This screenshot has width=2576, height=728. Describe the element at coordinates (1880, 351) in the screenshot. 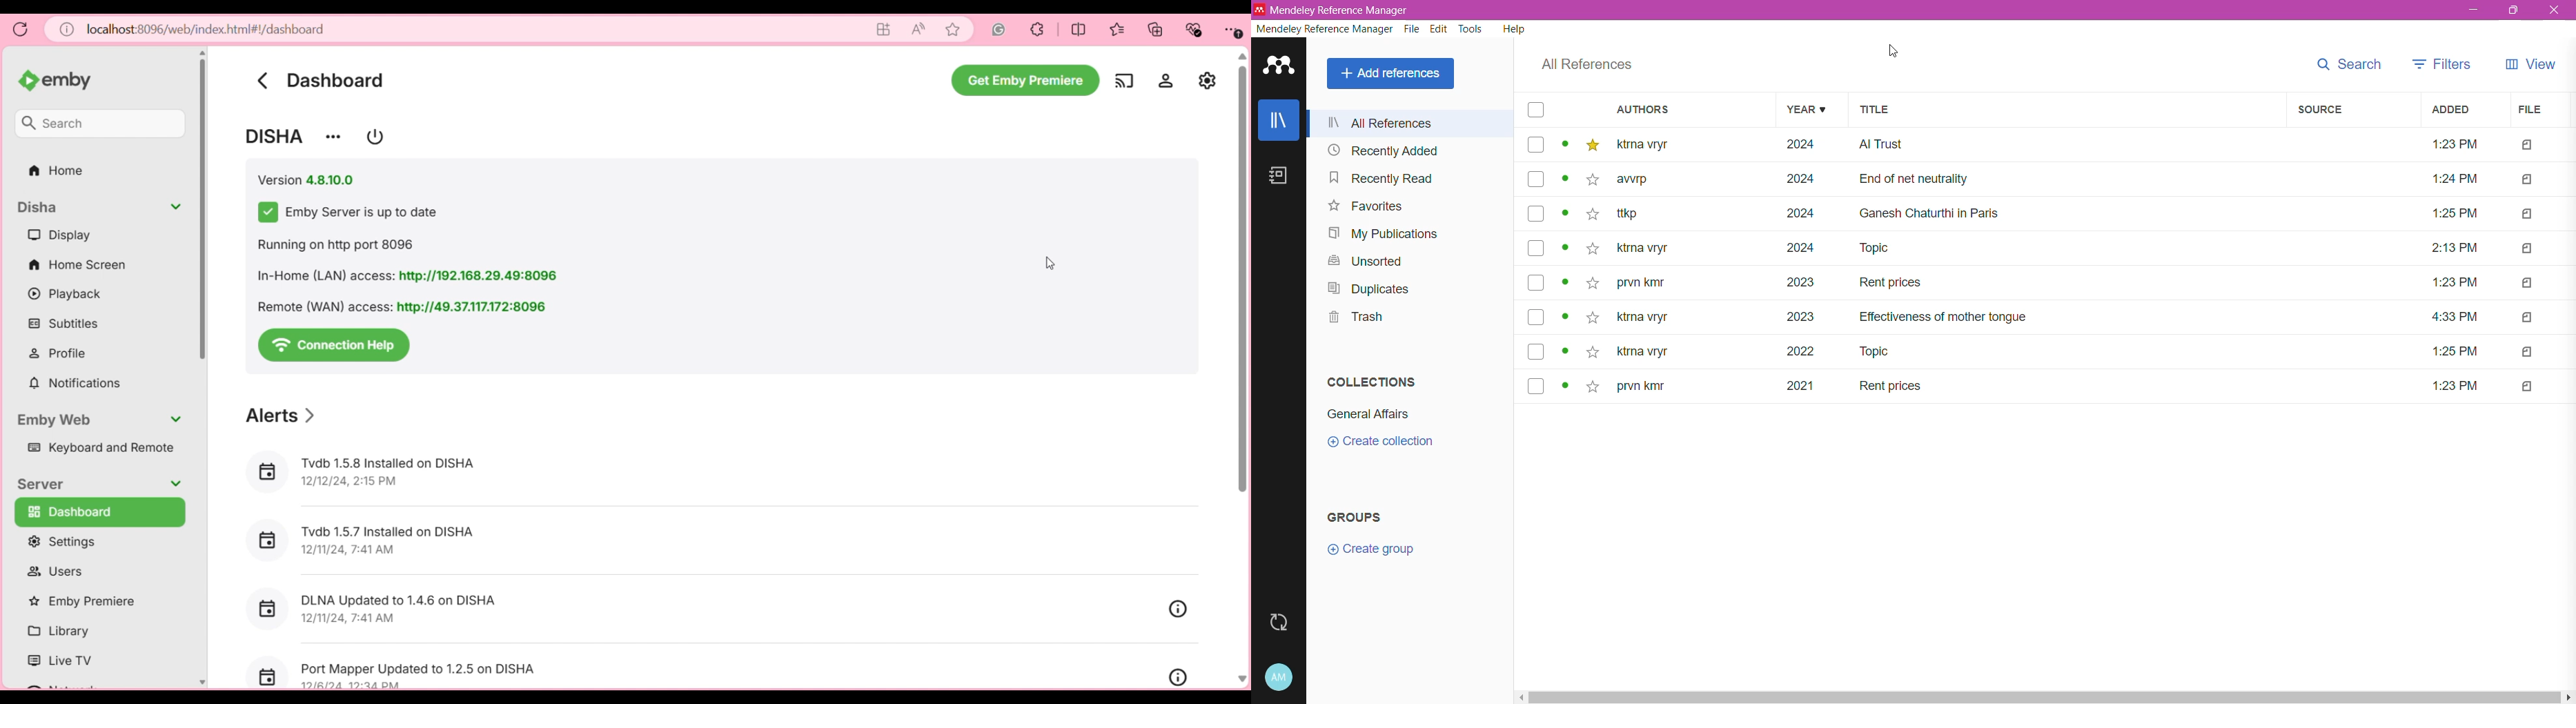

I see `topic` at that location.